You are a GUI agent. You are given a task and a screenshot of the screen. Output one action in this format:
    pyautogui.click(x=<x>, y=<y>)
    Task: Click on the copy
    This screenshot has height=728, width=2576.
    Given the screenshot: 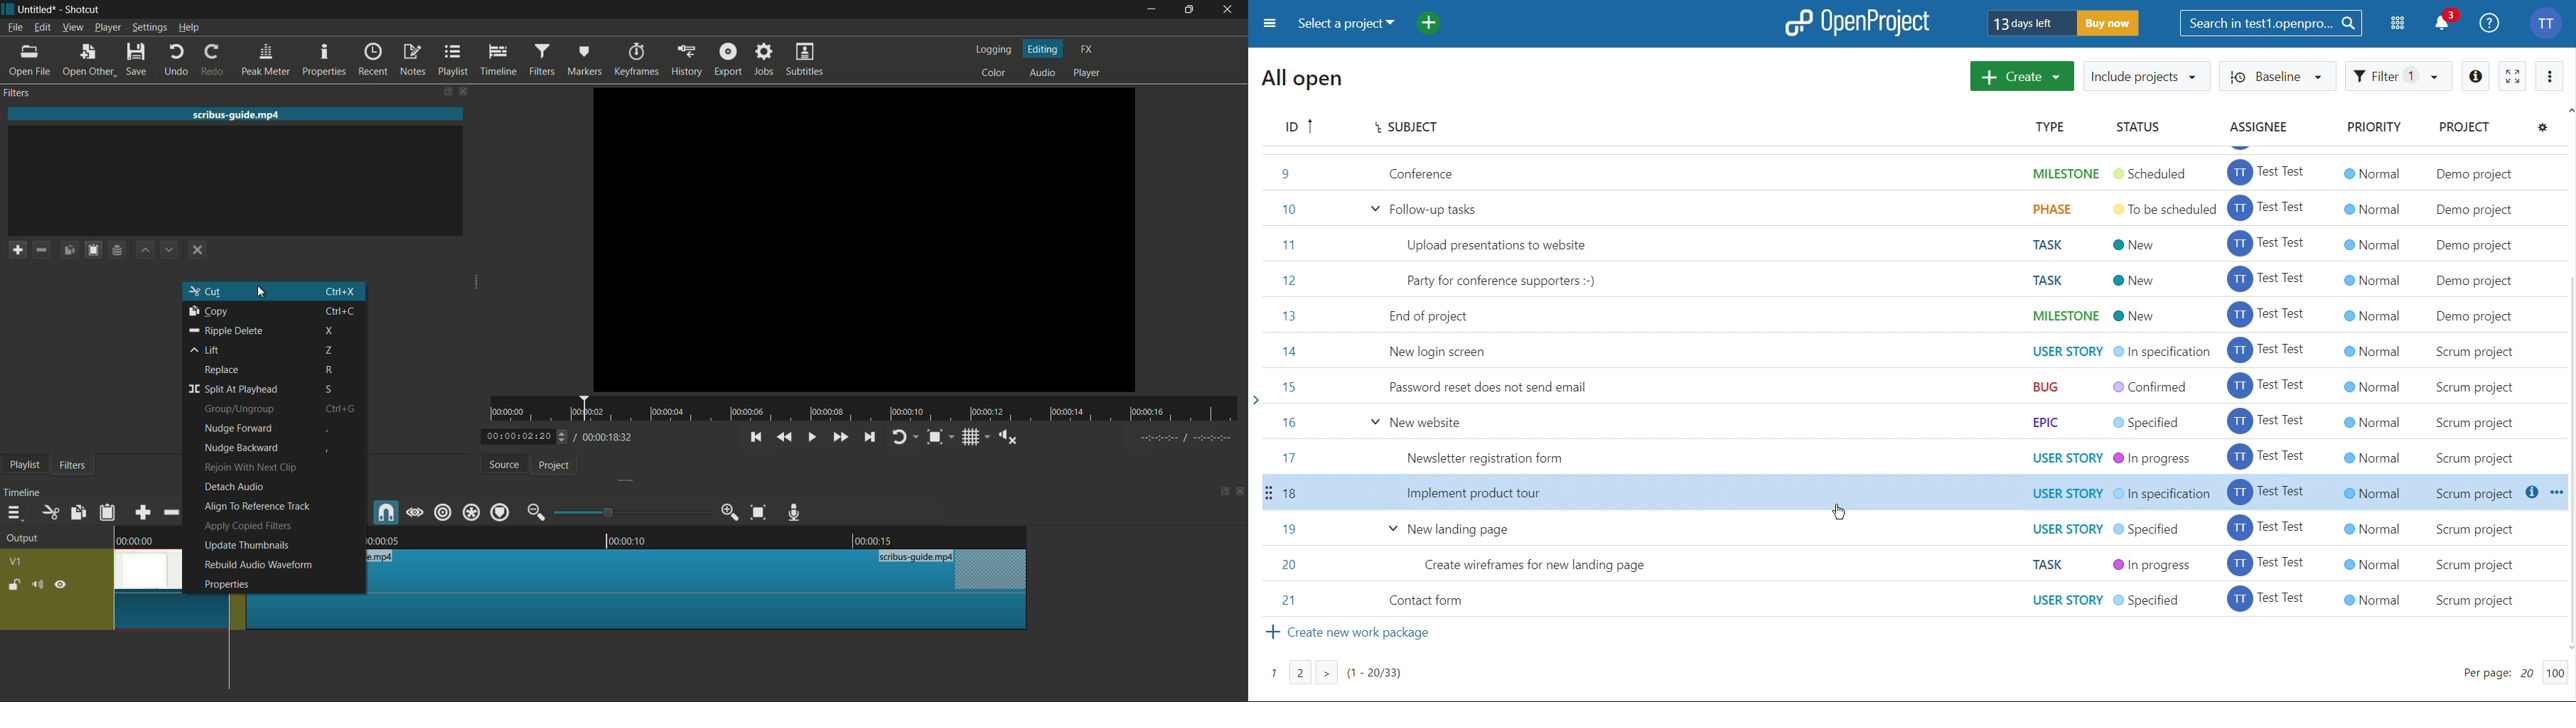 What is the action you would take?
    pyautogui.click(x=208, y=311)
    